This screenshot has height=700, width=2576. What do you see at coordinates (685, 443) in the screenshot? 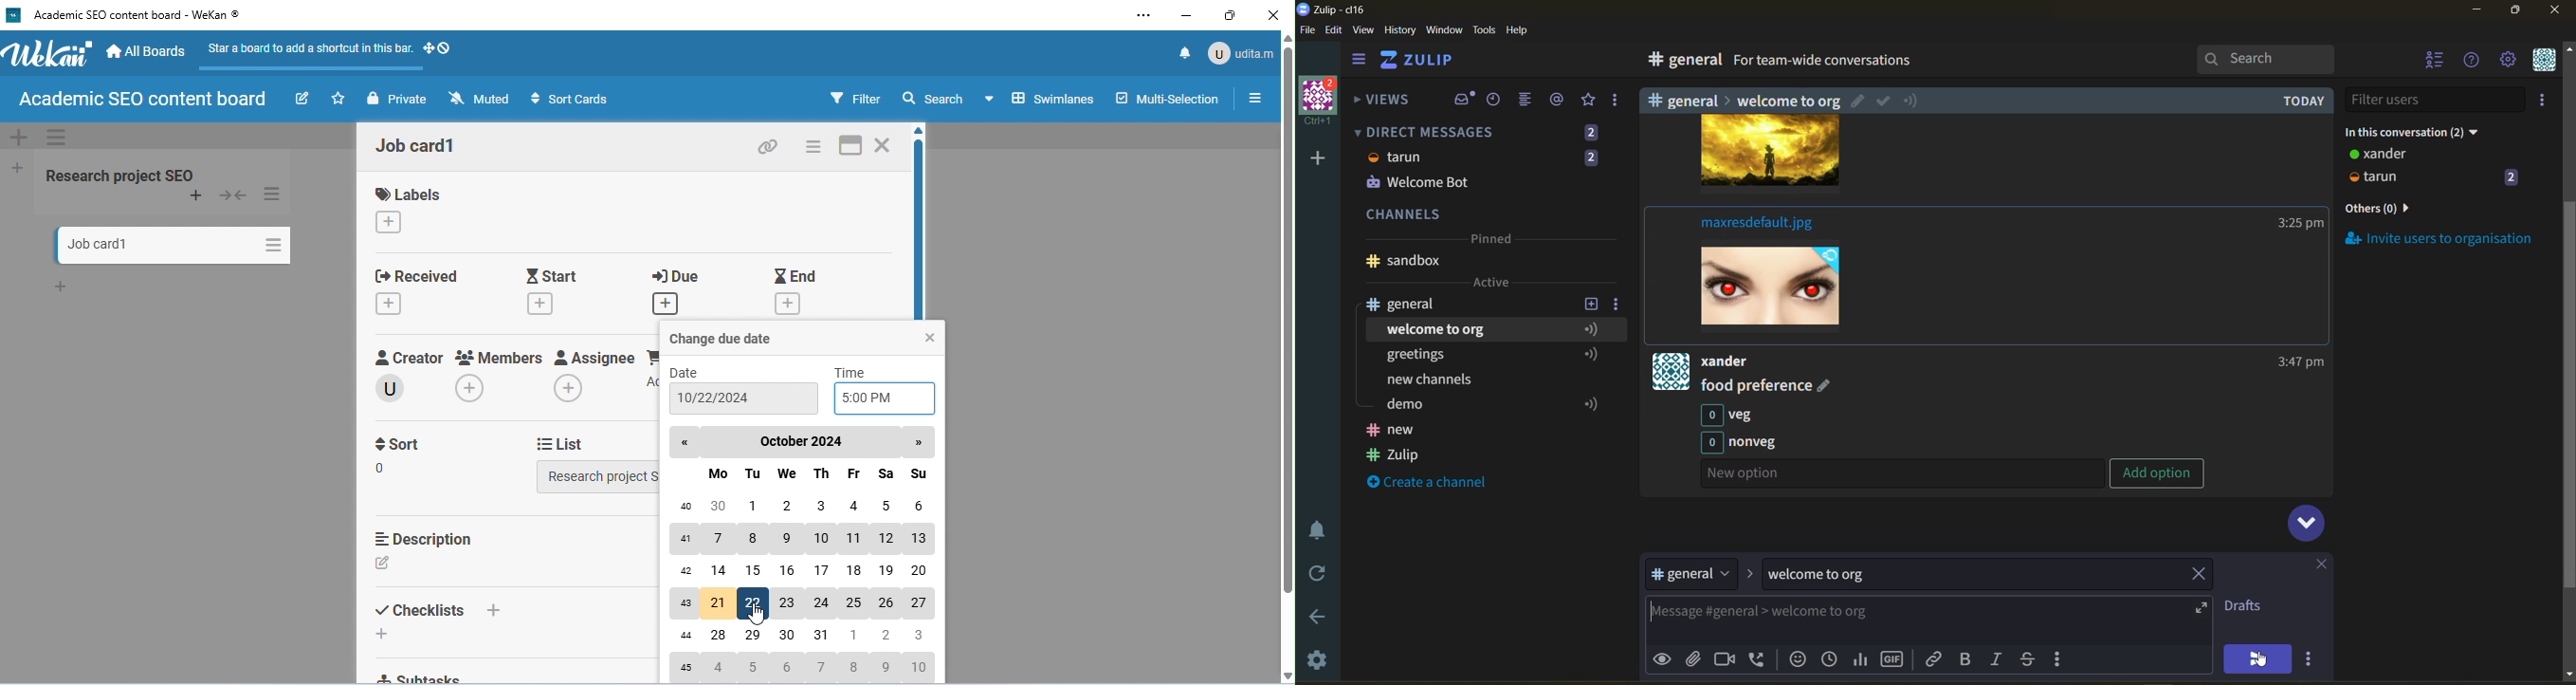
I see `previous month` at bounding box center [685, 443].